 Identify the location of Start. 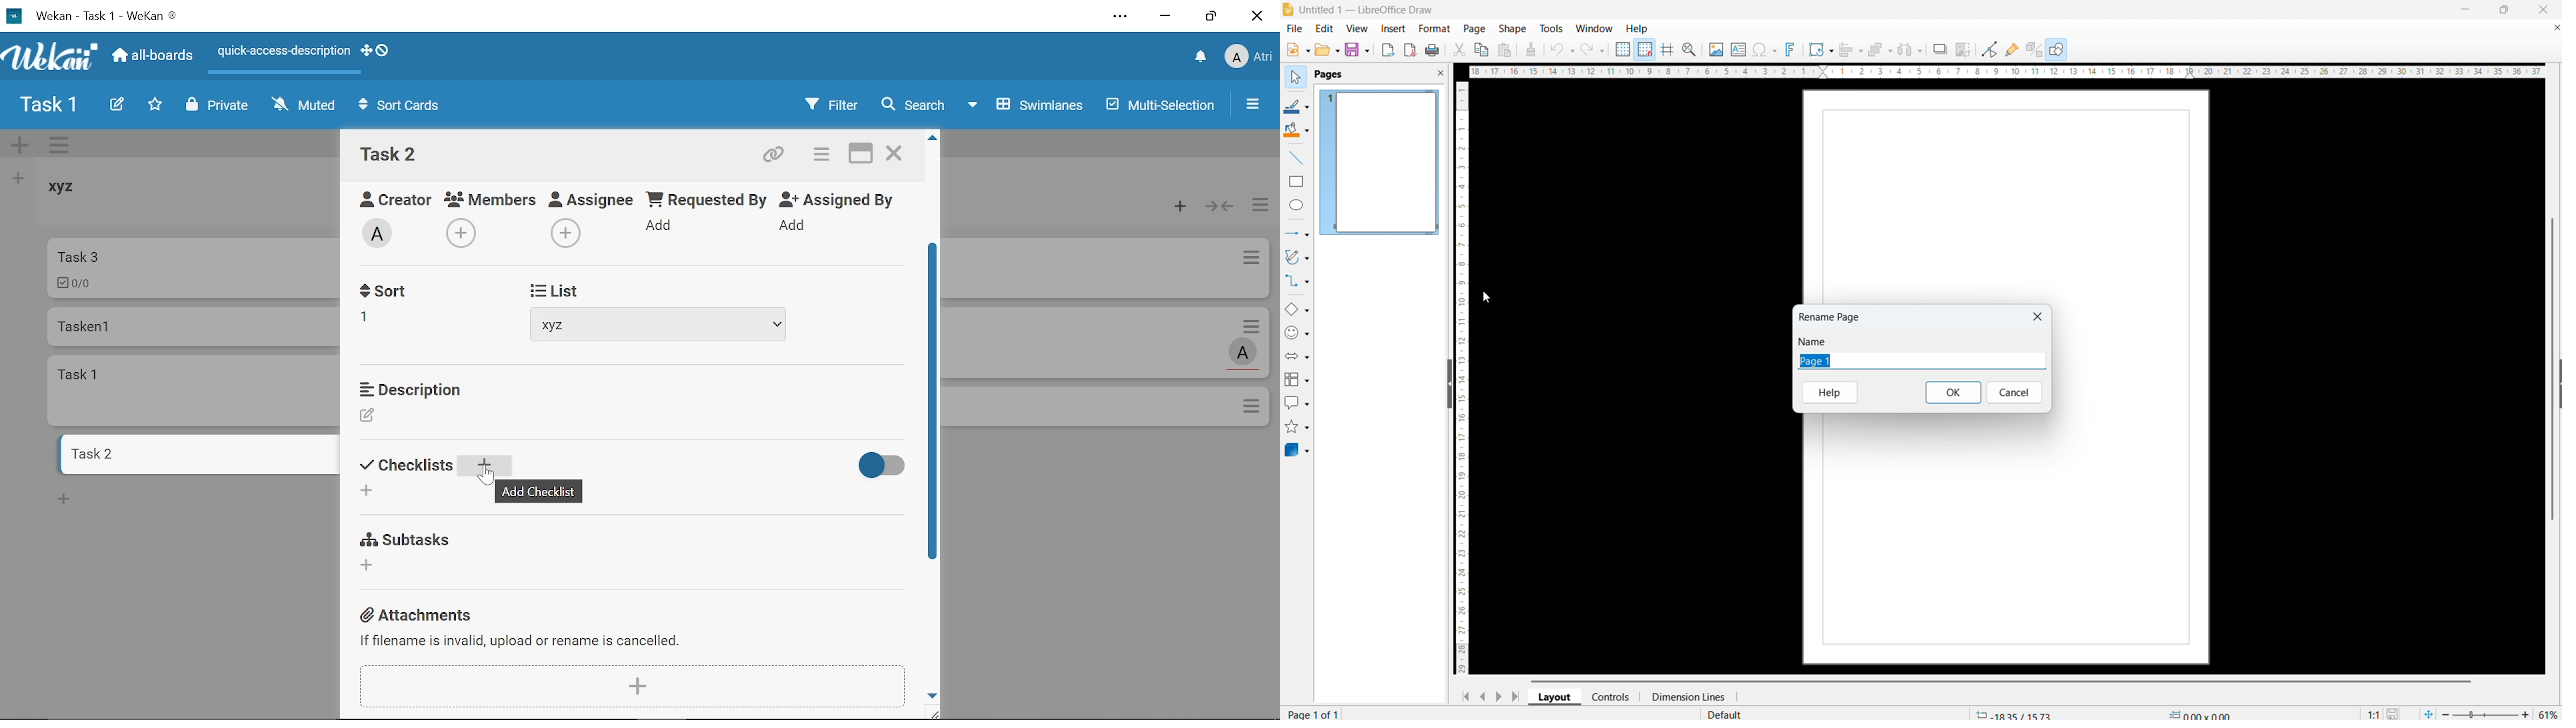
(549, 288).